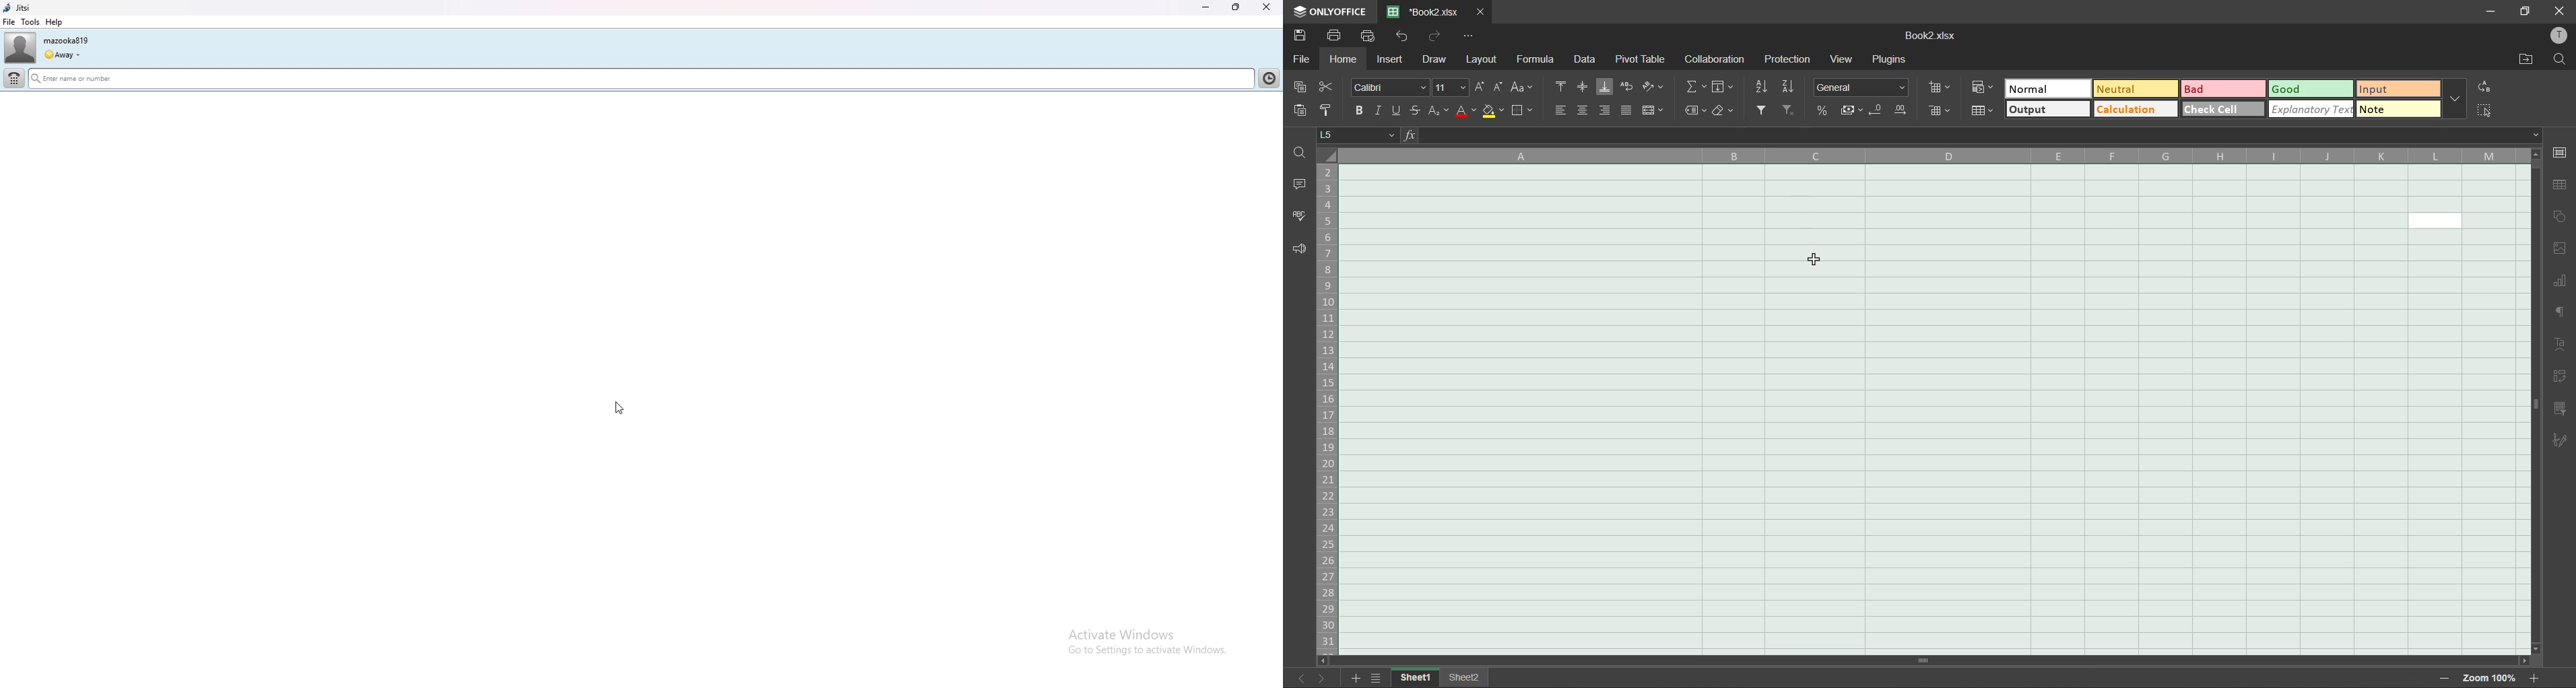  What do you see at coordinates (1929, 153) in the screenshot?
I see `column names` at bounding box center [1929, 153].